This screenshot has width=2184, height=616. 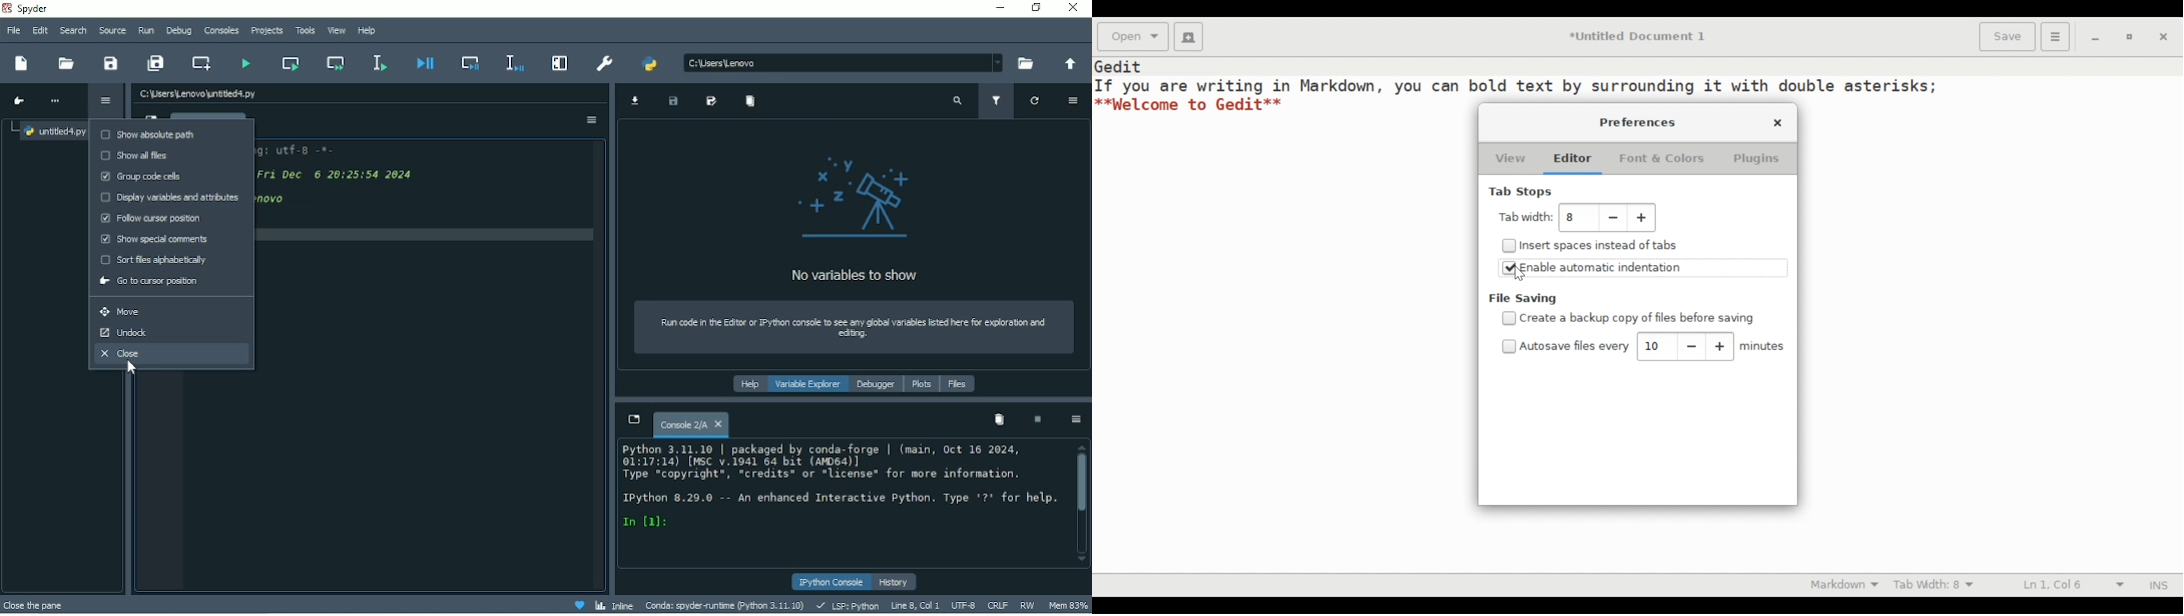 What do you see at coordinates (997, 8) in the screenshot?
I see `Minimize` at bounding box center [997, 8].